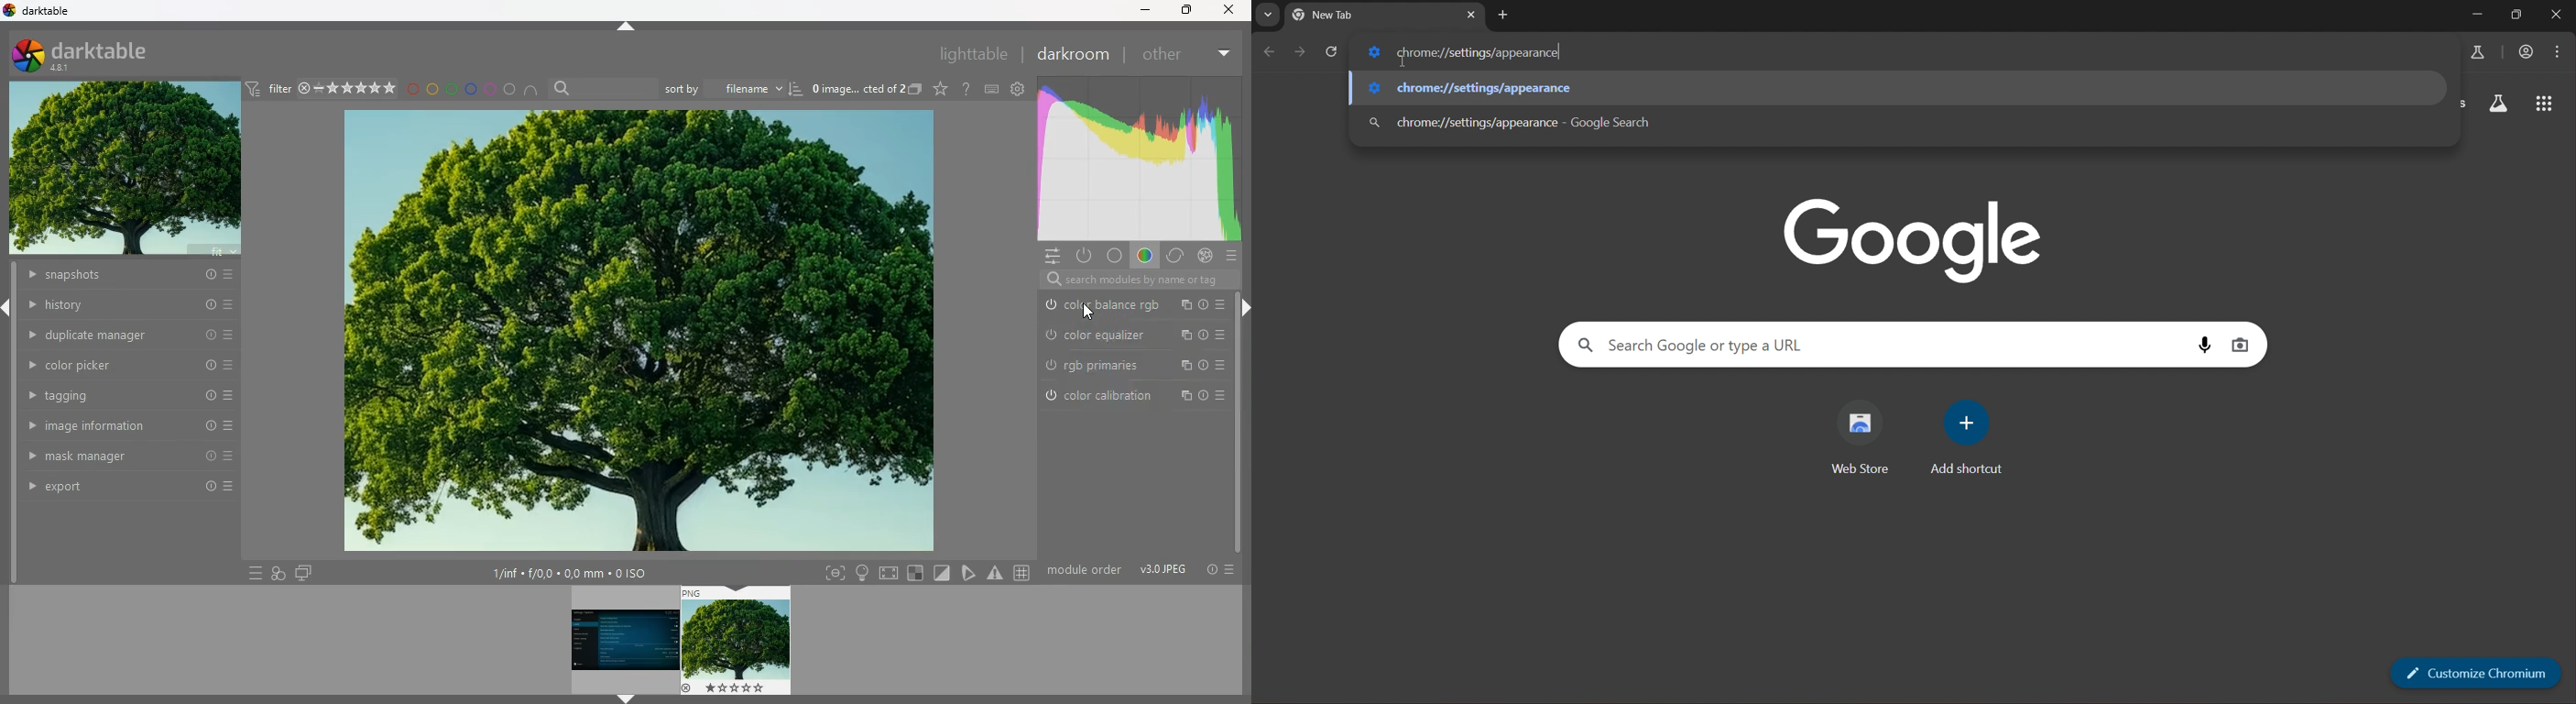  Describe the element at coordinates (2242, 343) in the screenshot. I see `image search` at that location.